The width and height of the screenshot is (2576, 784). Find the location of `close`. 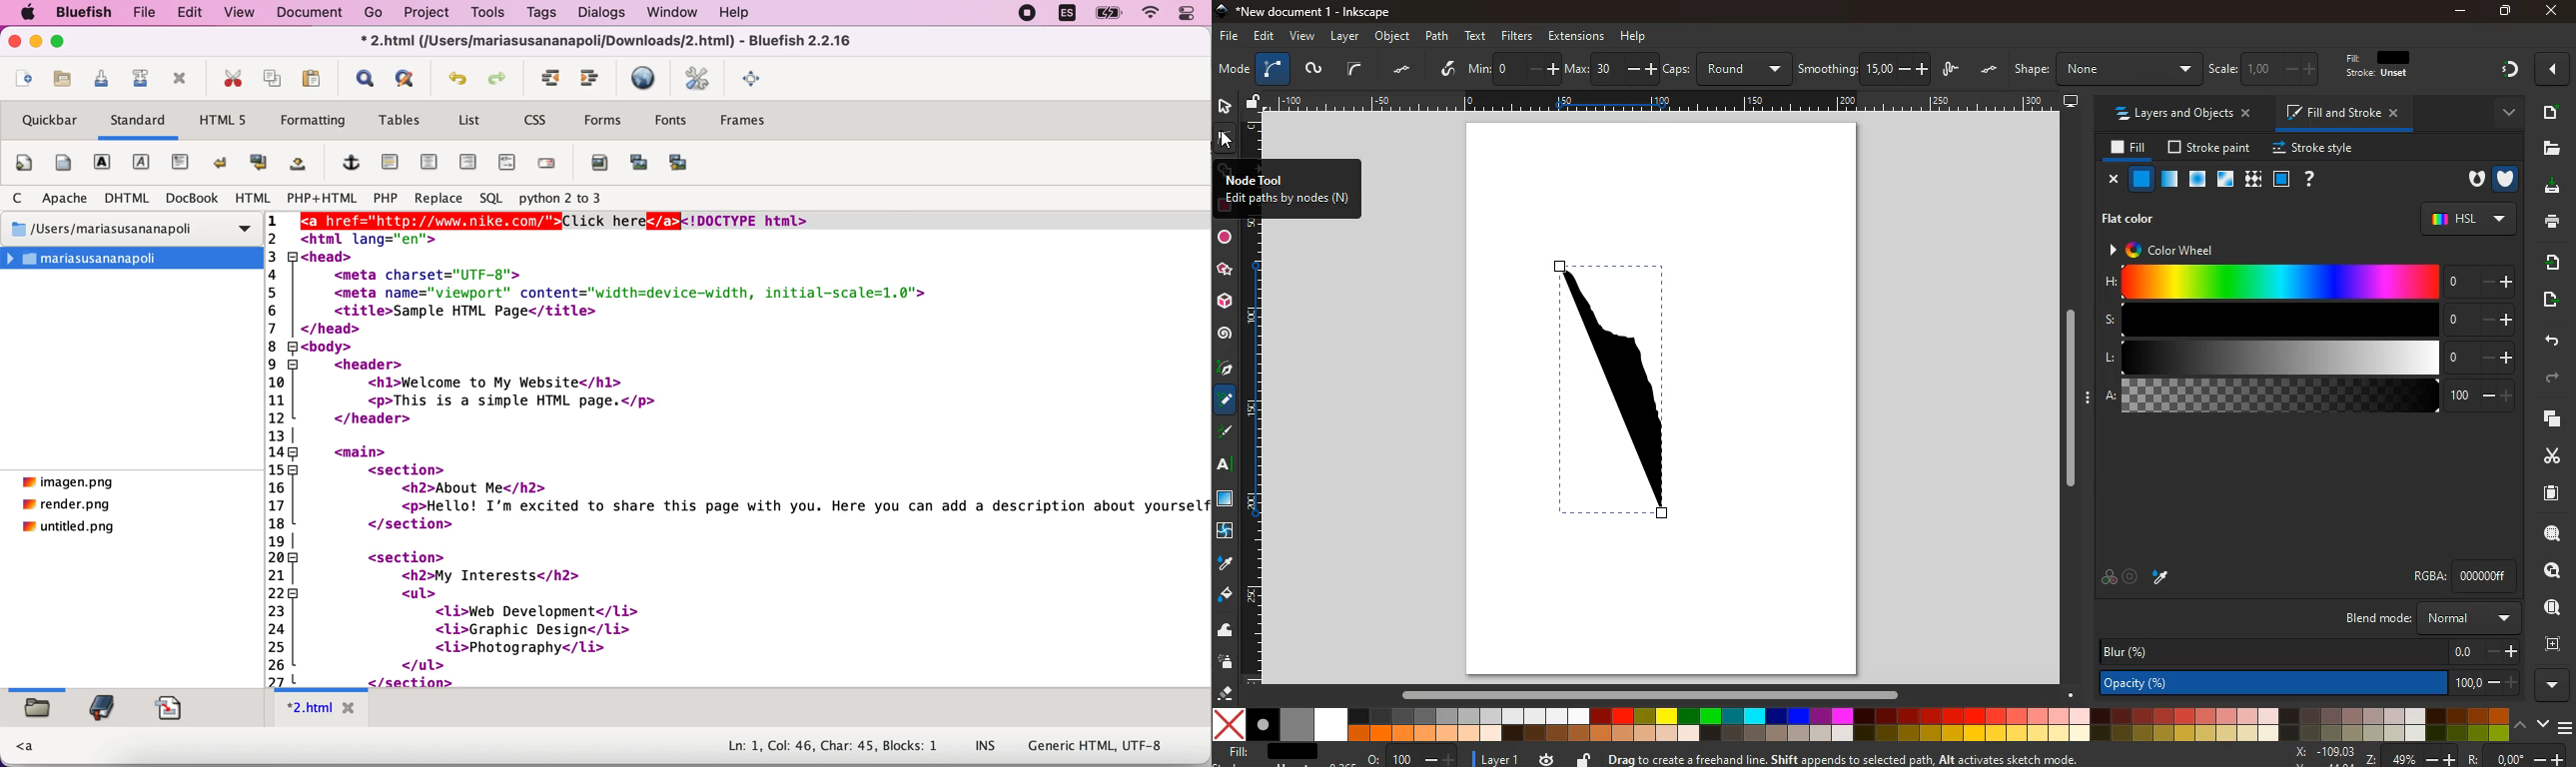

close is located at coordinates (2555, 70).